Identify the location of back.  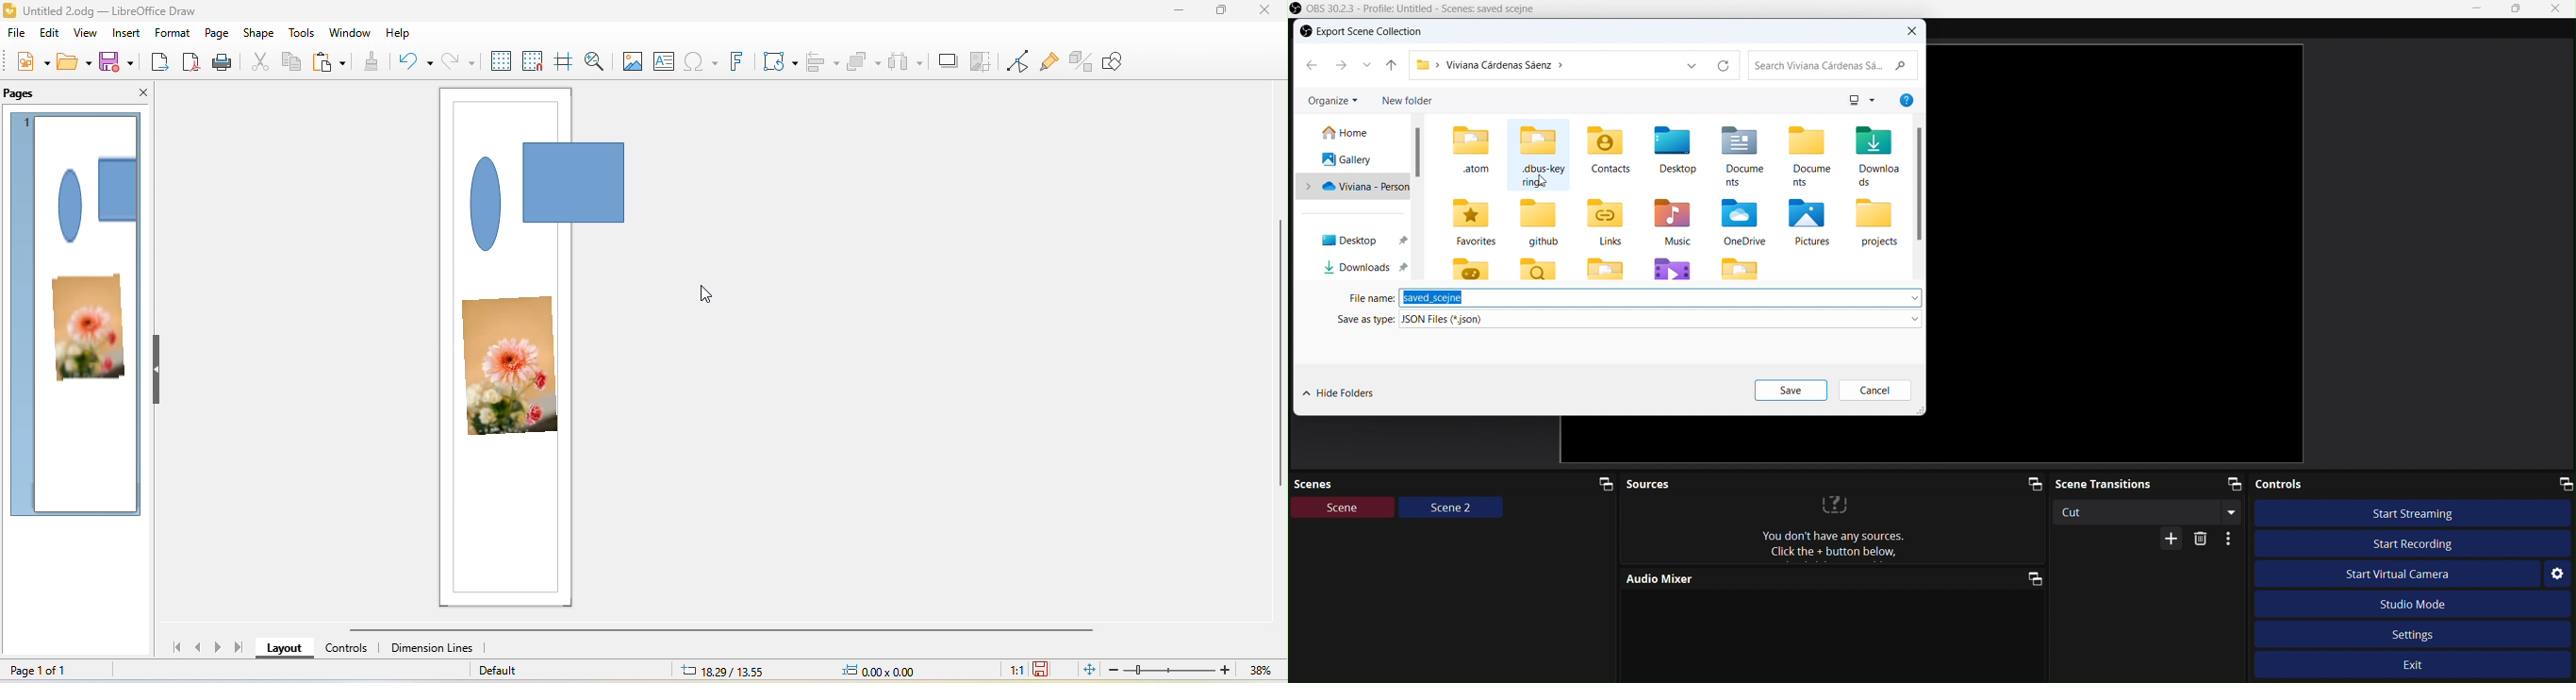
(1311, 65).